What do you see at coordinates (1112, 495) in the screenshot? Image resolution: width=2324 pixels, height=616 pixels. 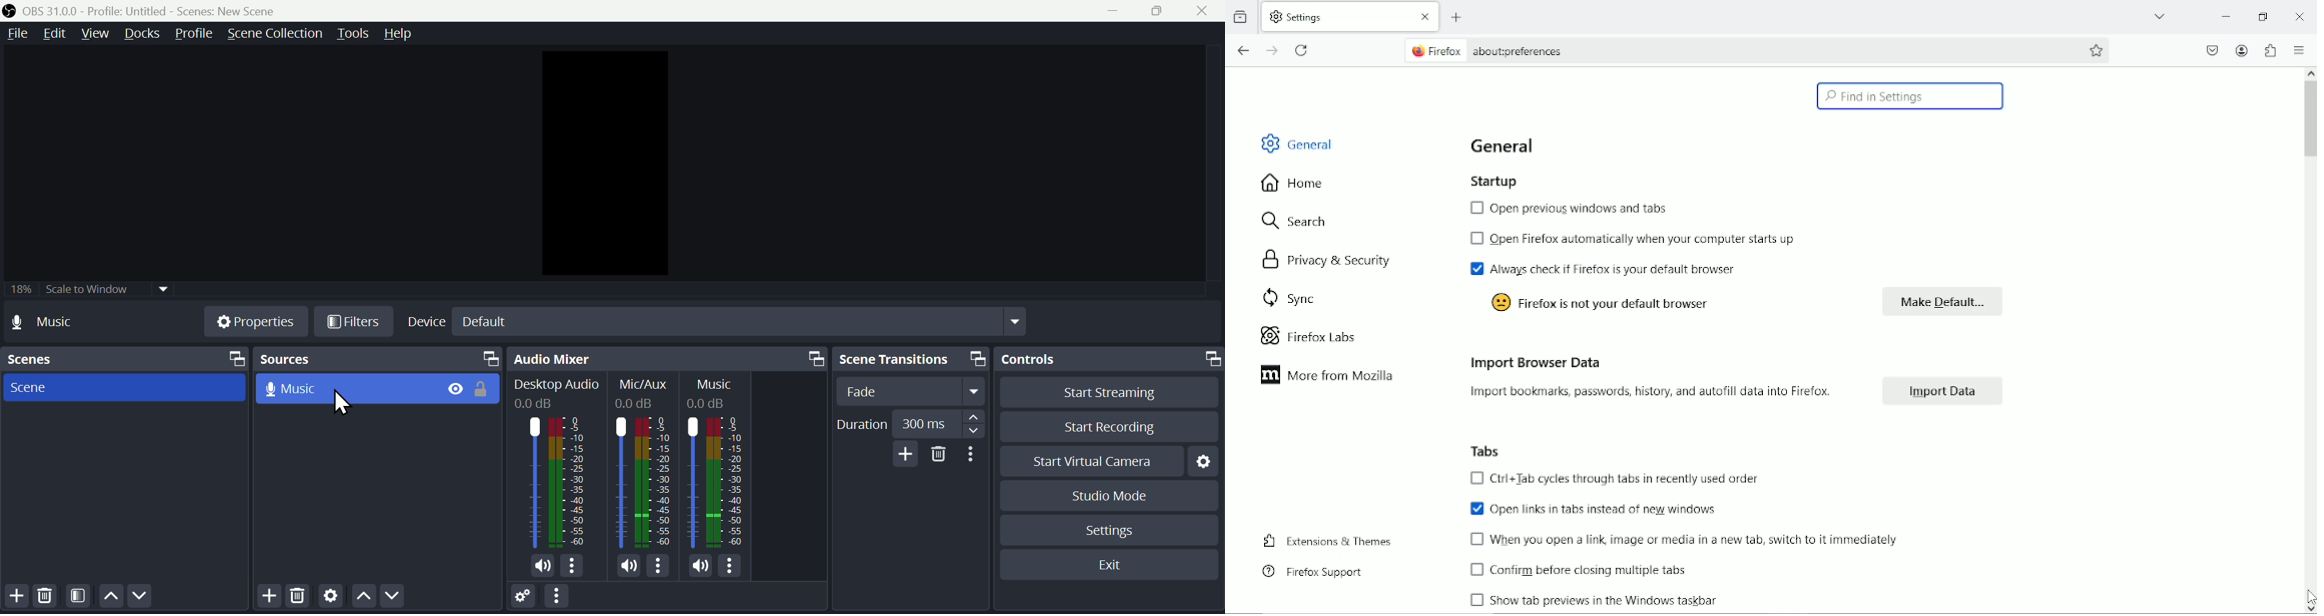 I see `Studio mode` at bounding box center [1112, 495].